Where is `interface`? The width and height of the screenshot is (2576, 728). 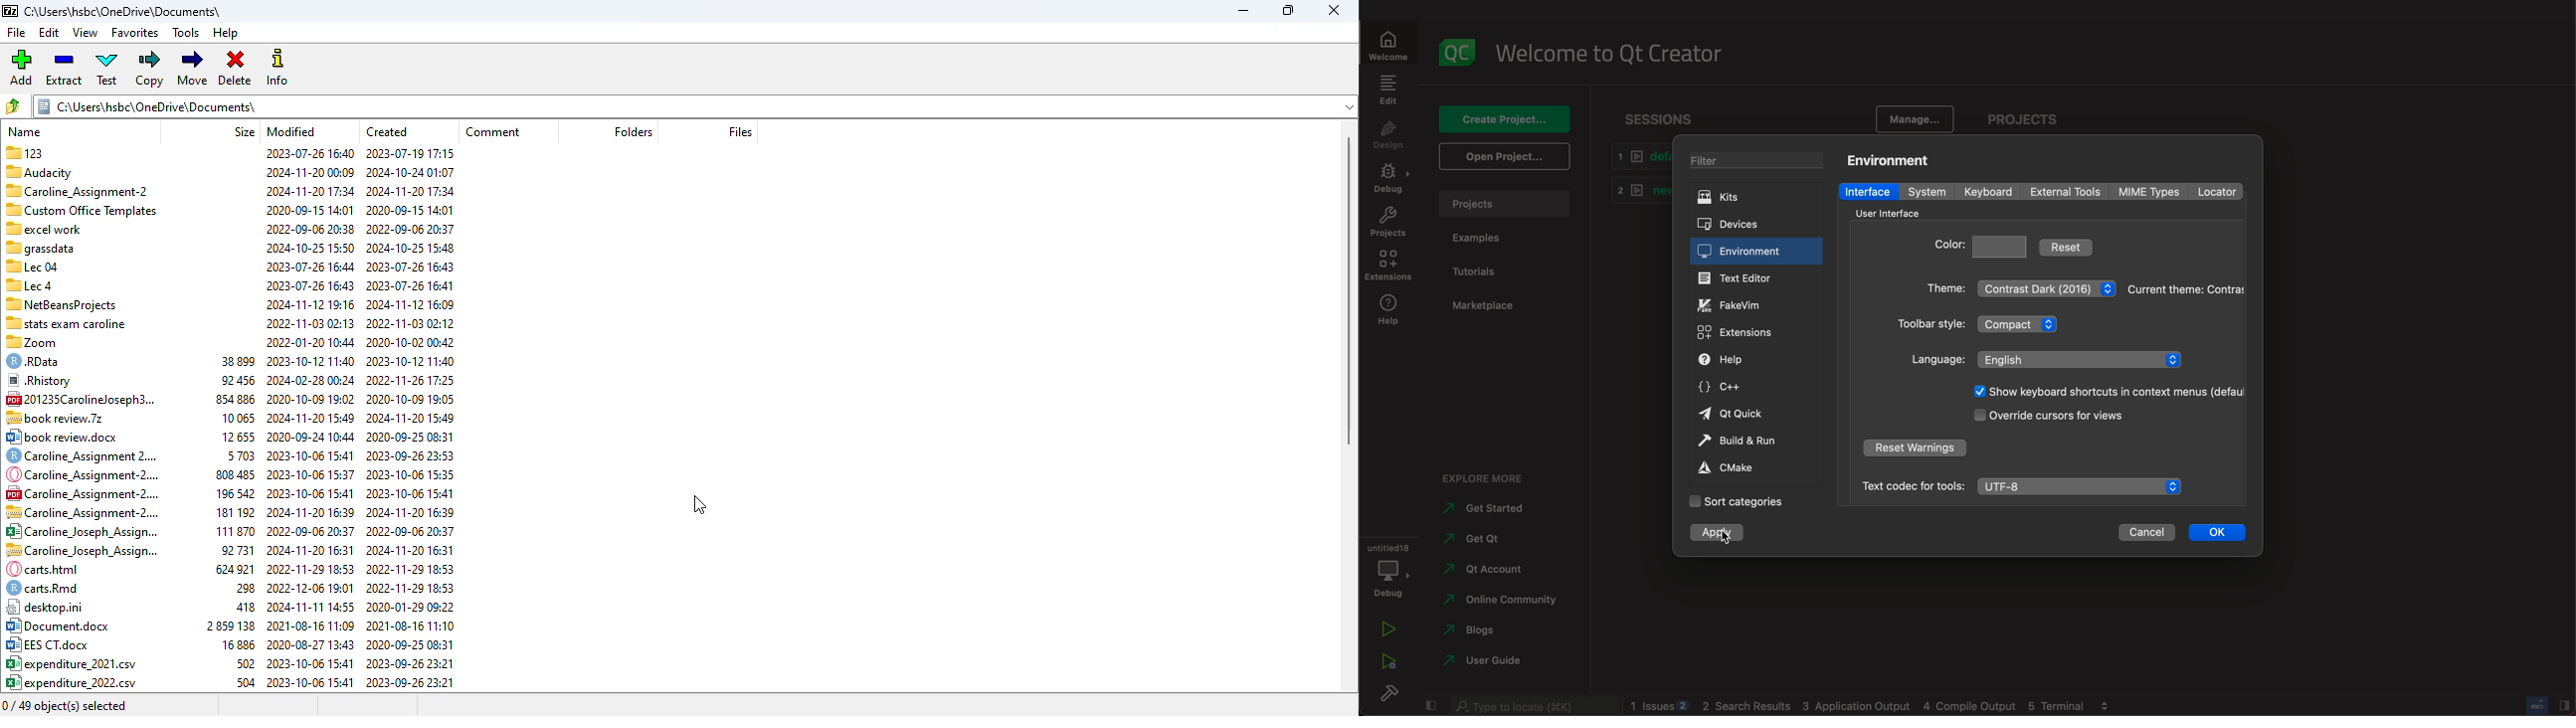
interface is located at coordinates (1867, 191).